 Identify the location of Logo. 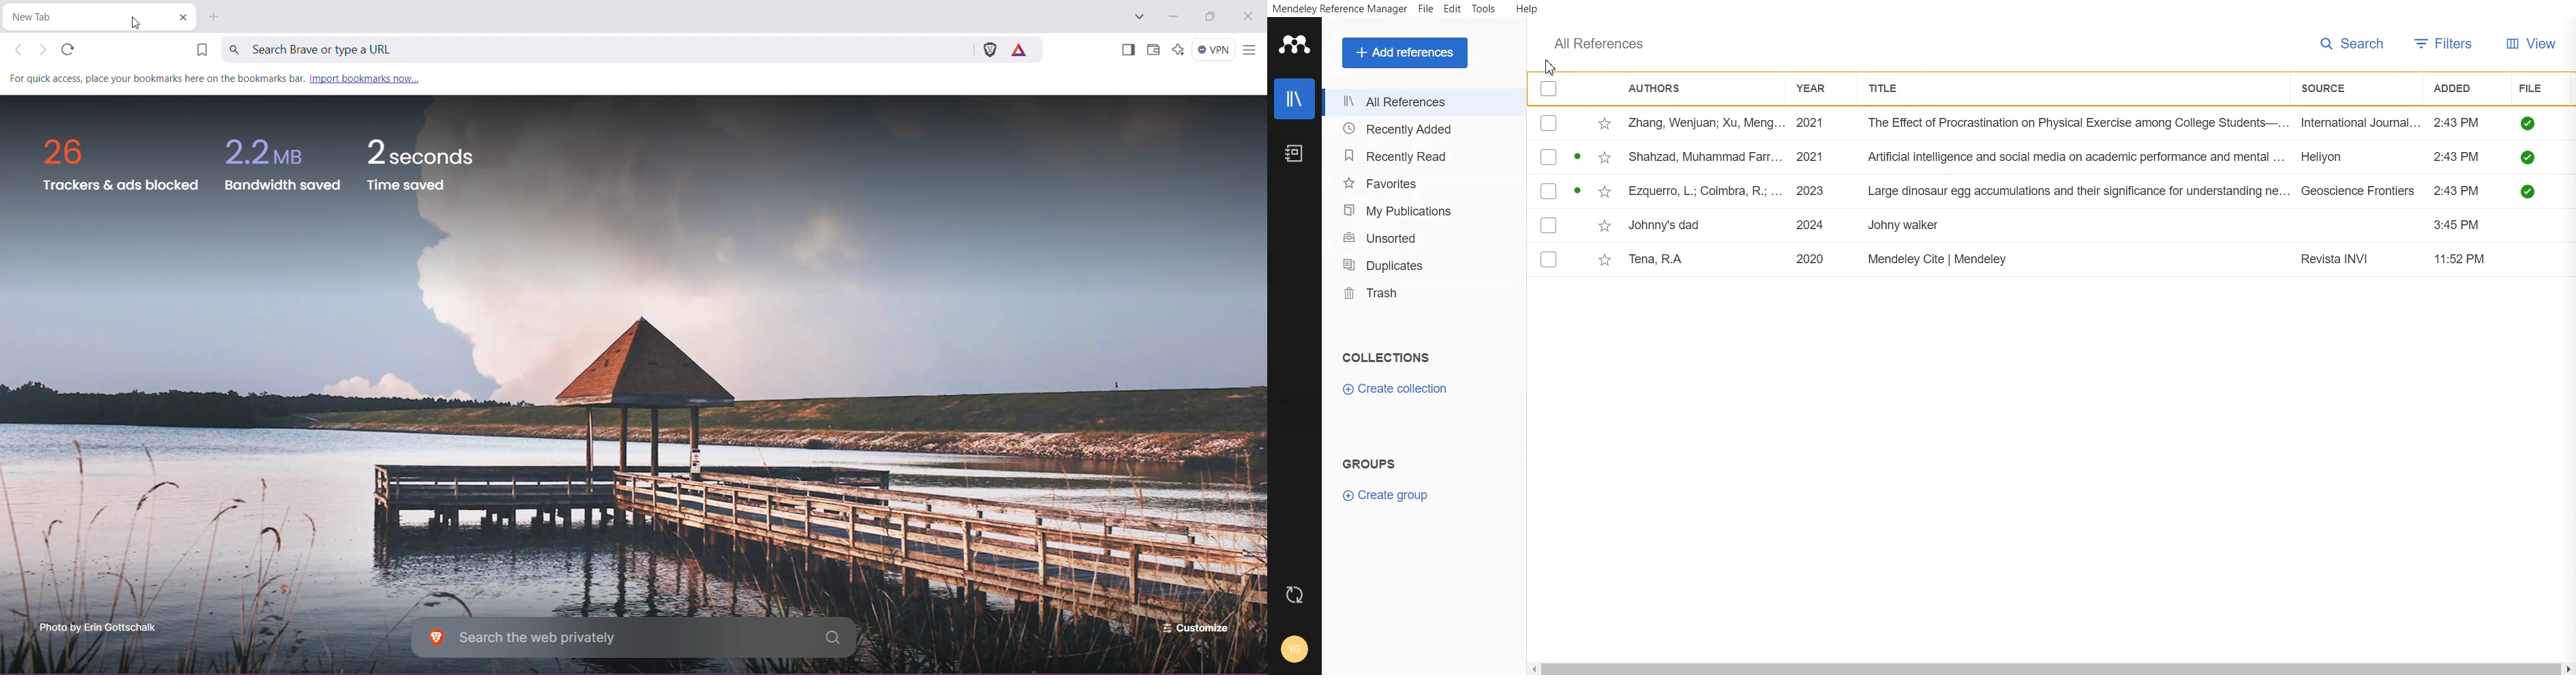
(1293, 44).